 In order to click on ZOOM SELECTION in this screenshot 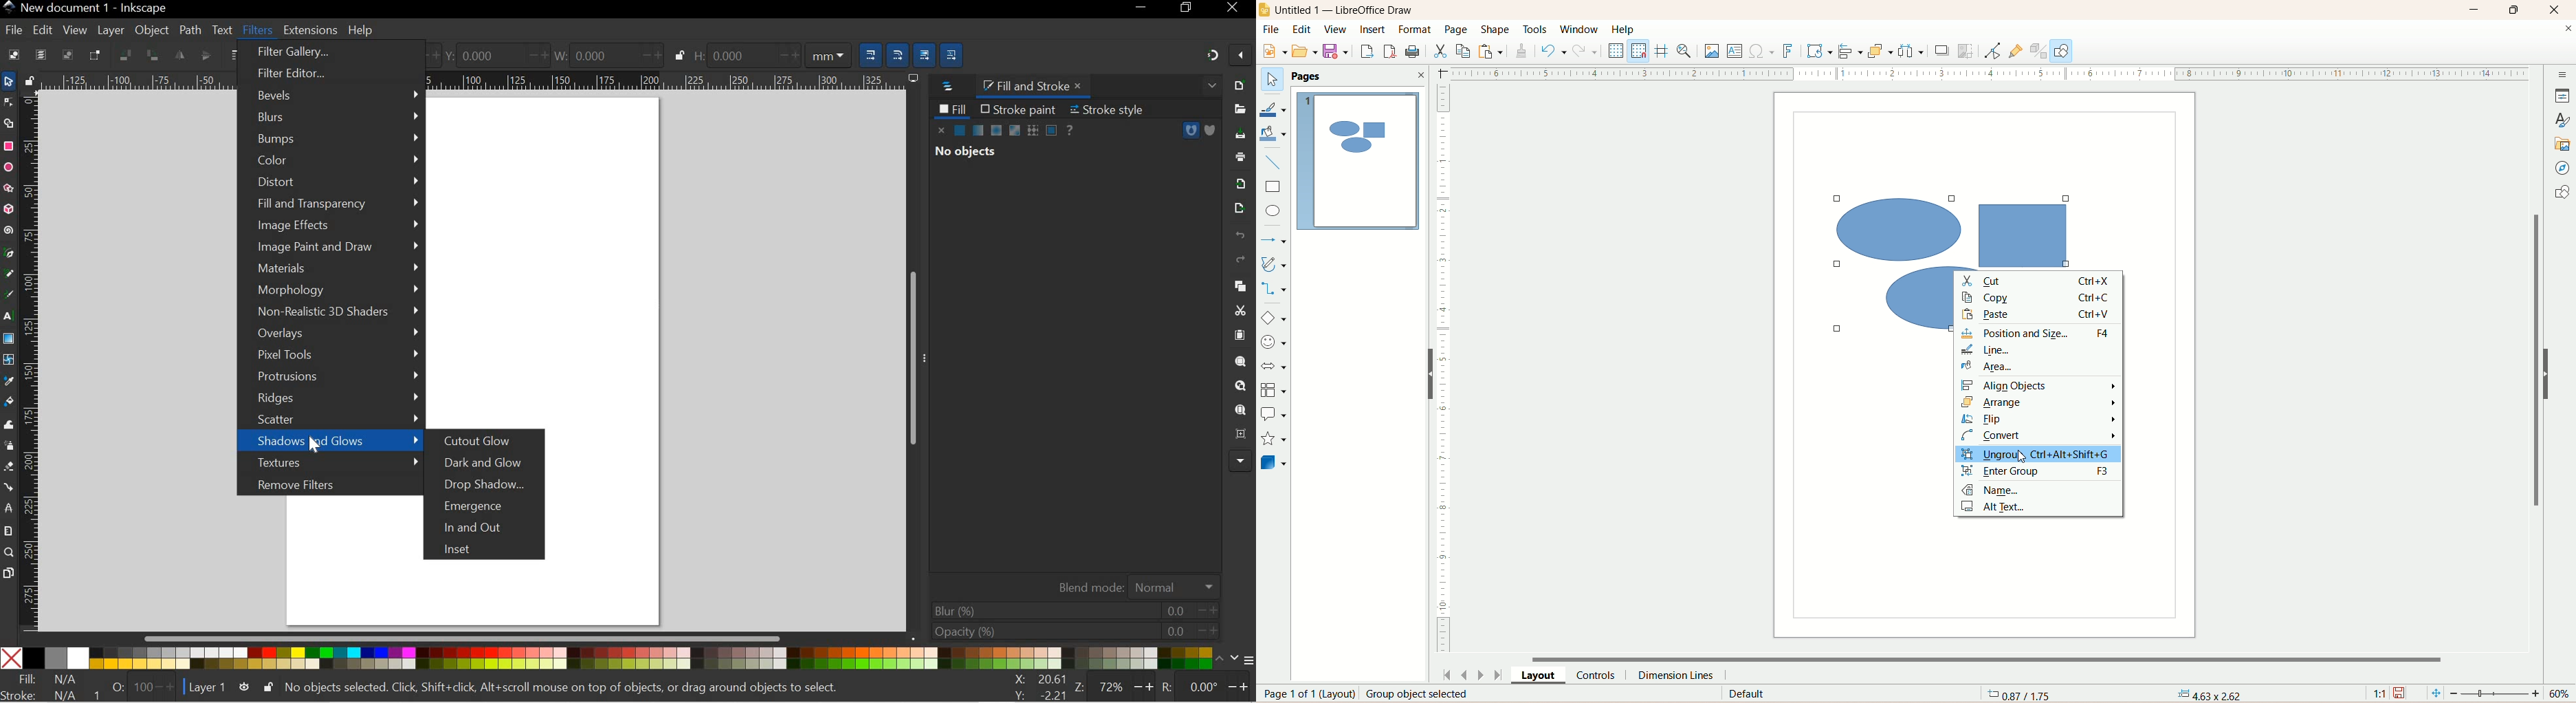, I will do `click(1242, 361)`.